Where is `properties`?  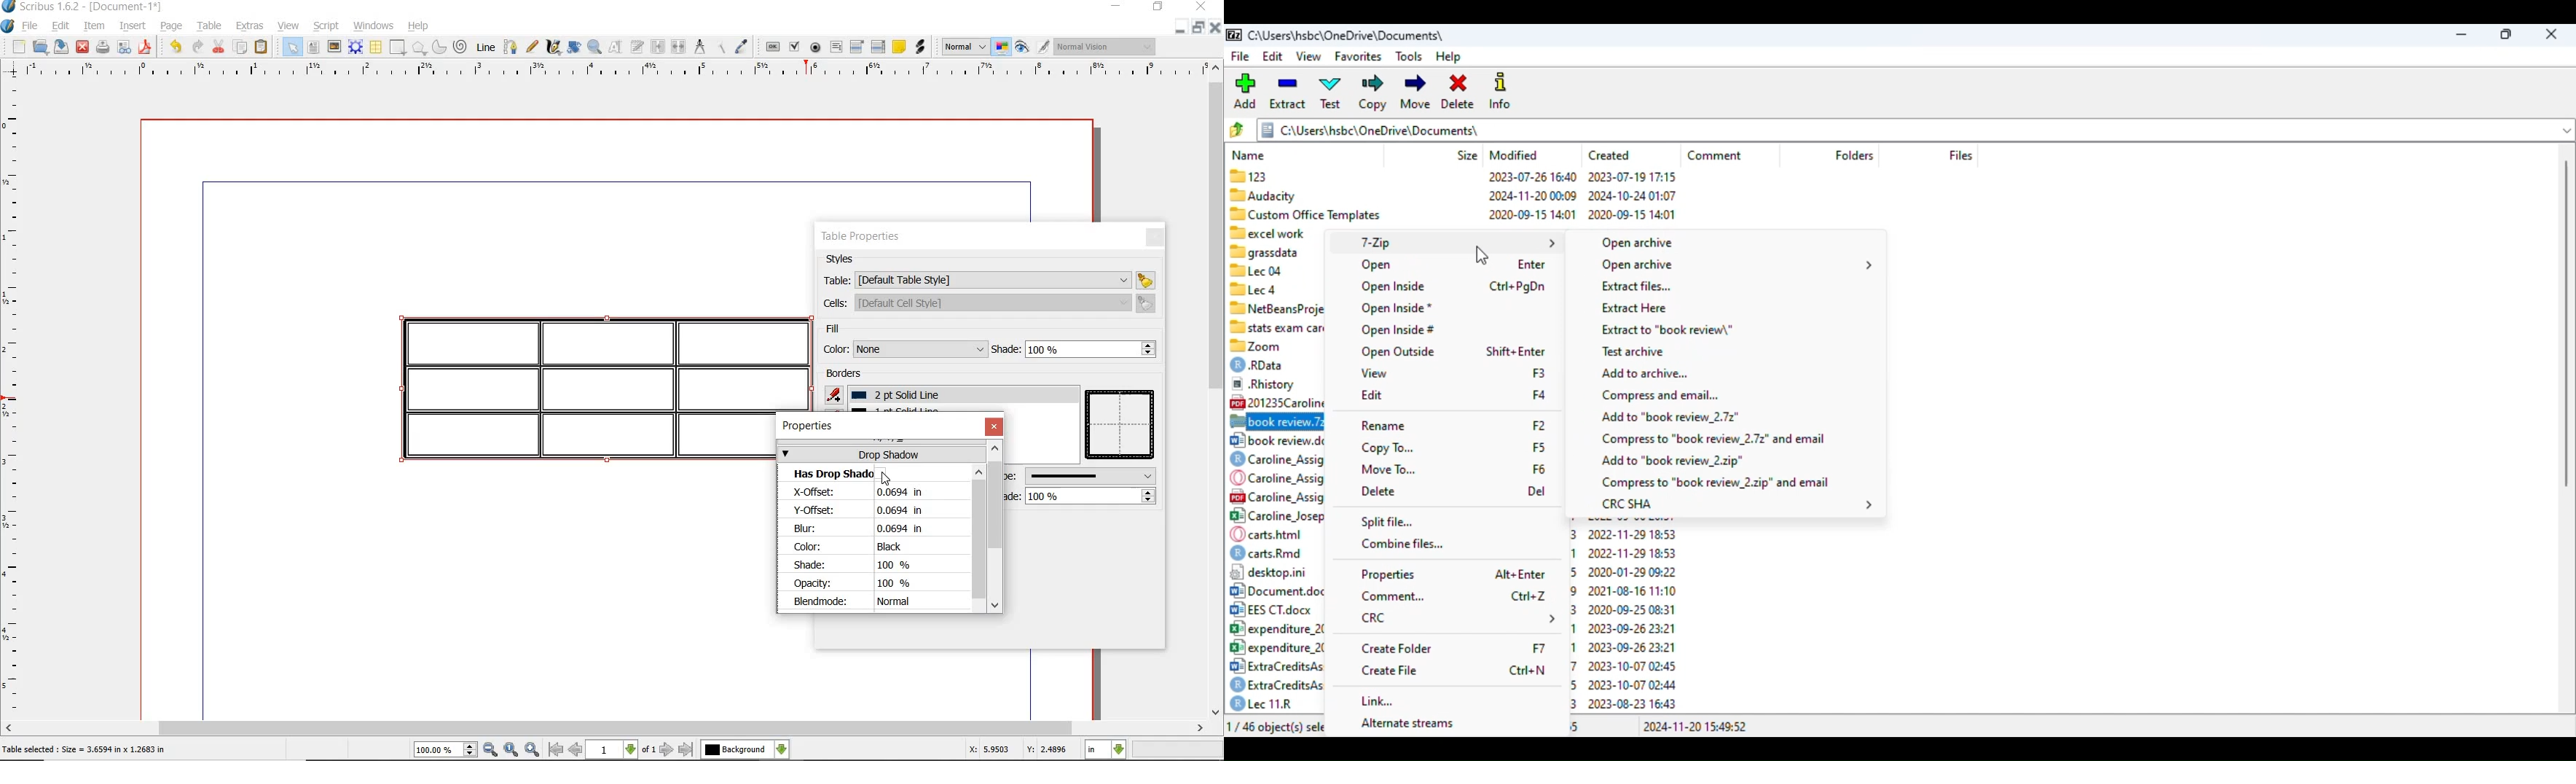
properties is located at coordinates (811, 426).